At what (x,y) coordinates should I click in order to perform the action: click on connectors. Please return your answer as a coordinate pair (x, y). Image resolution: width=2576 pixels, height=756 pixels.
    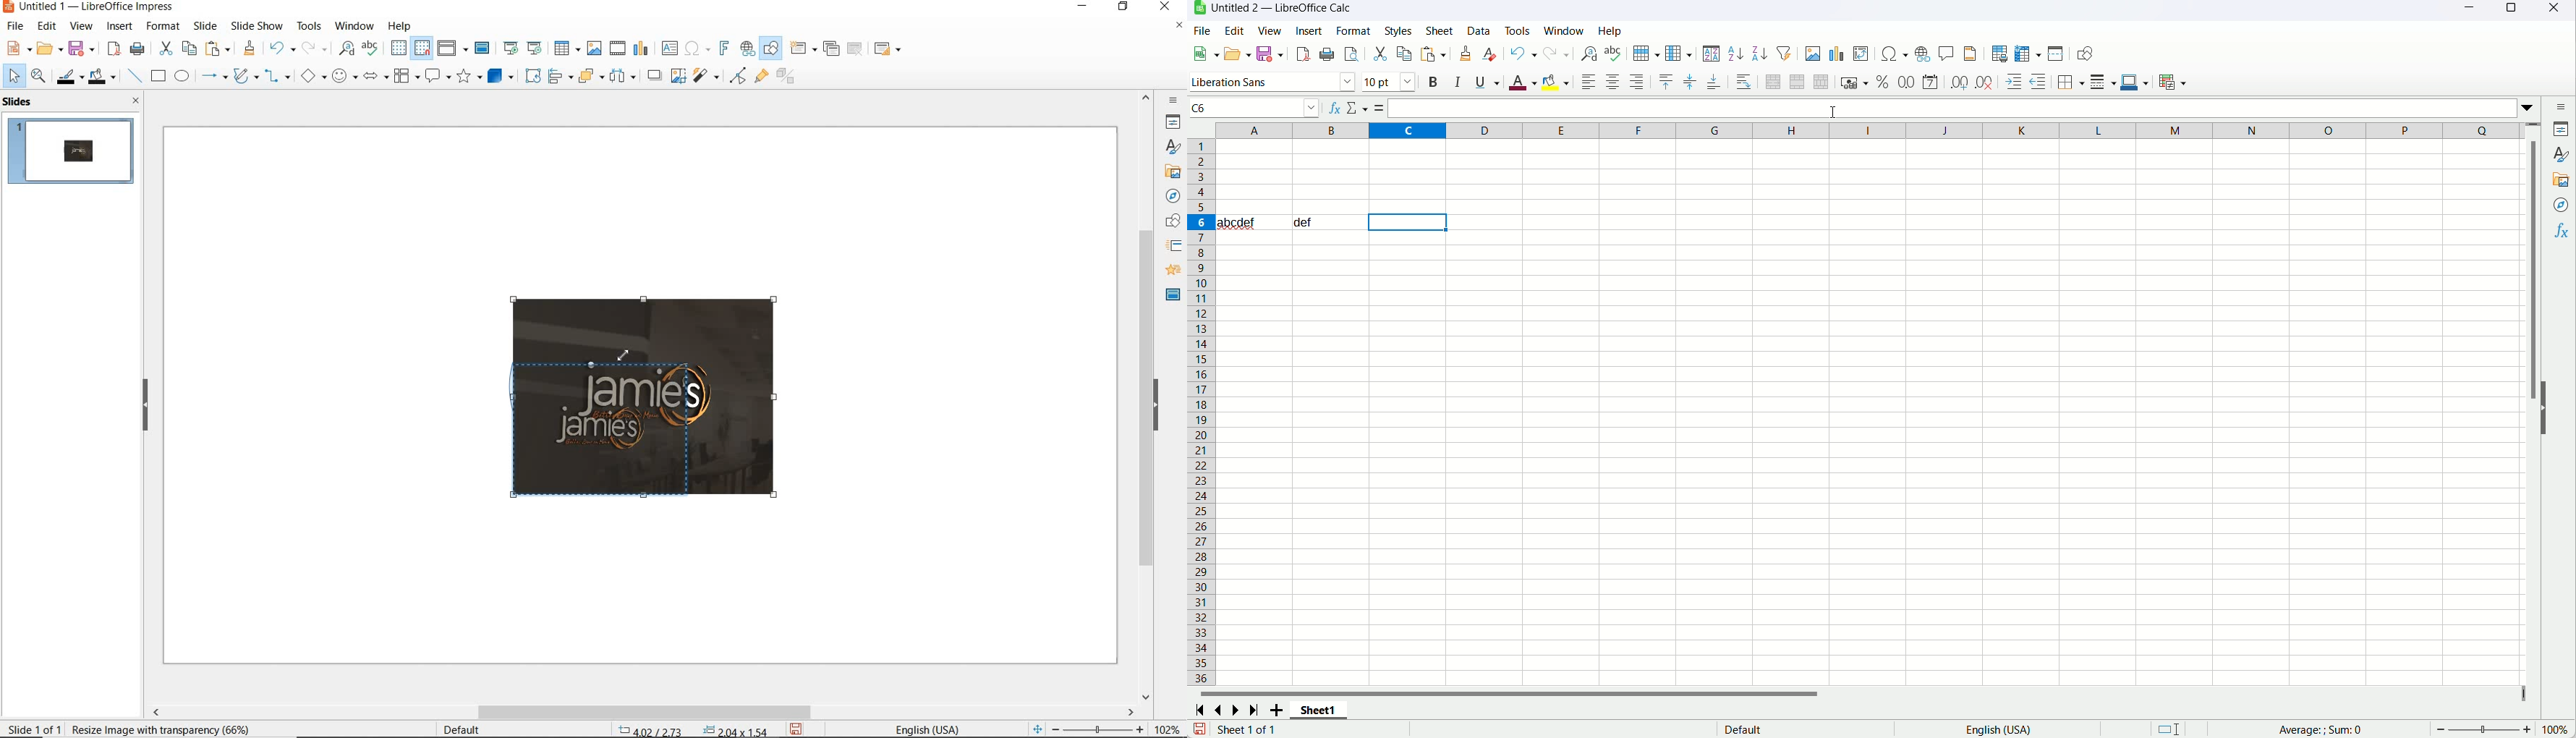
    Looking at the image, I should click on (278, 78).